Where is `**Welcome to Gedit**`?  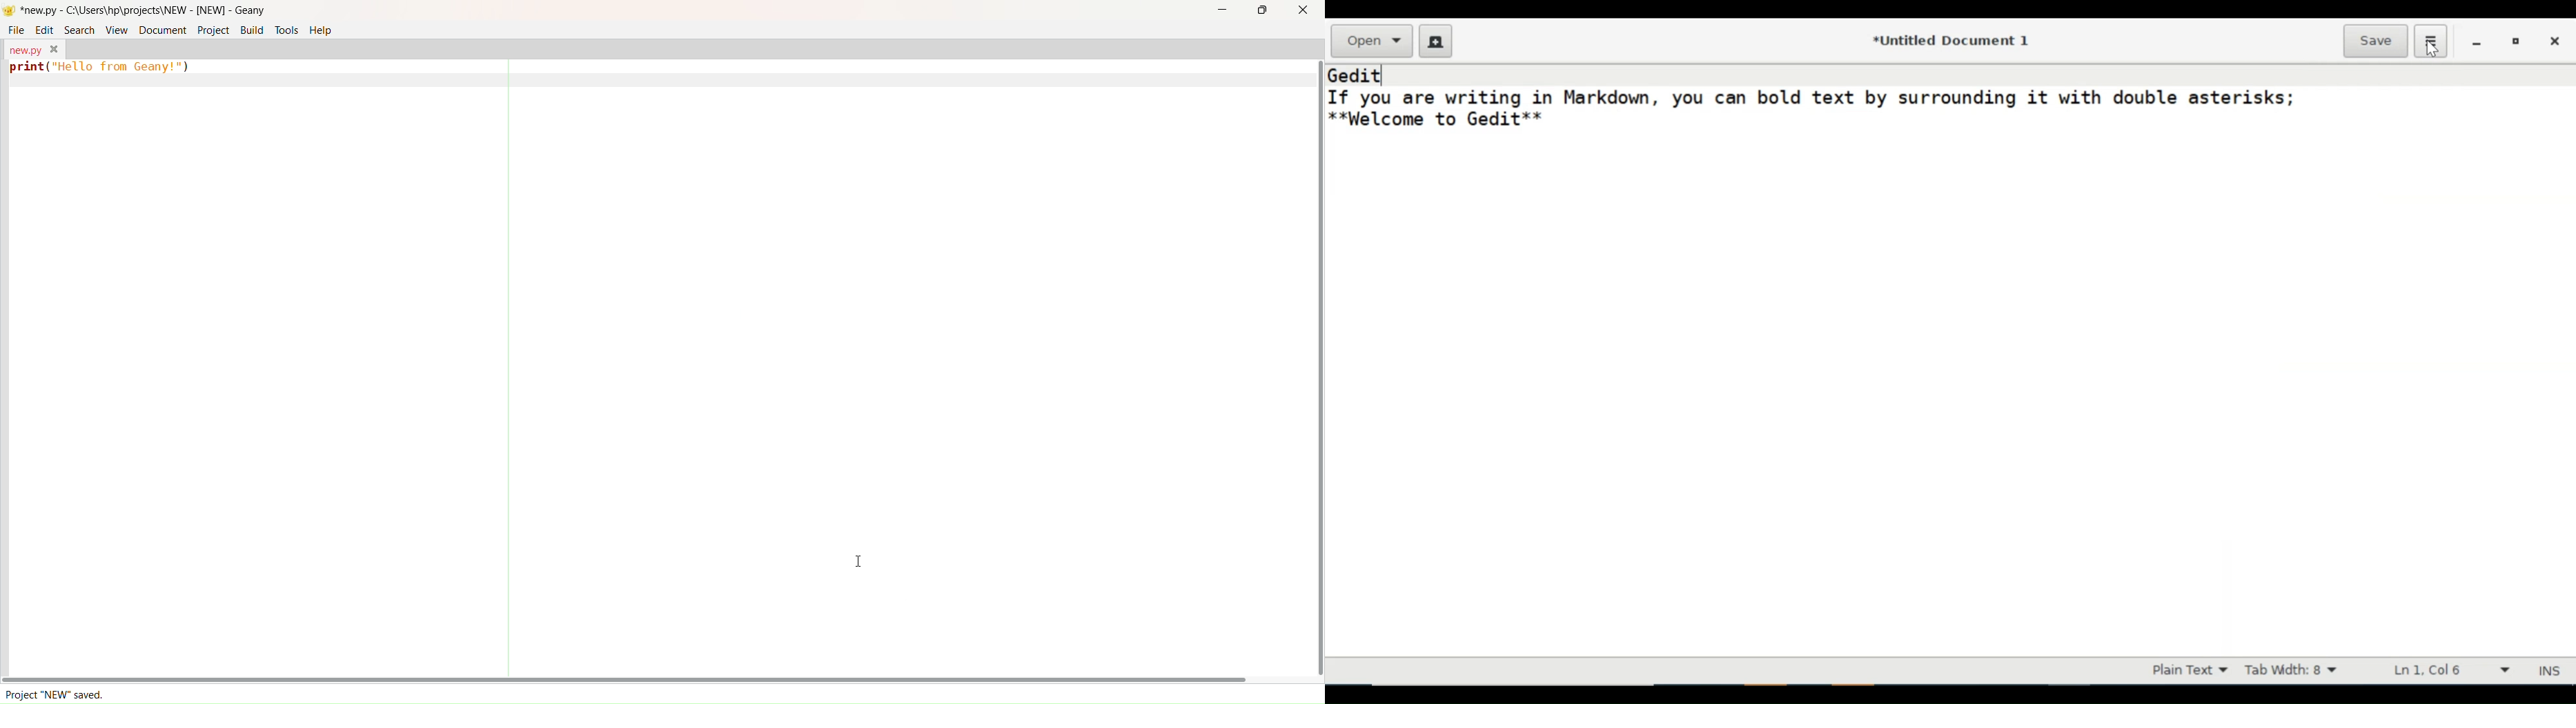
**Welcome to Gedit** is located at coordinates (1437, 119).